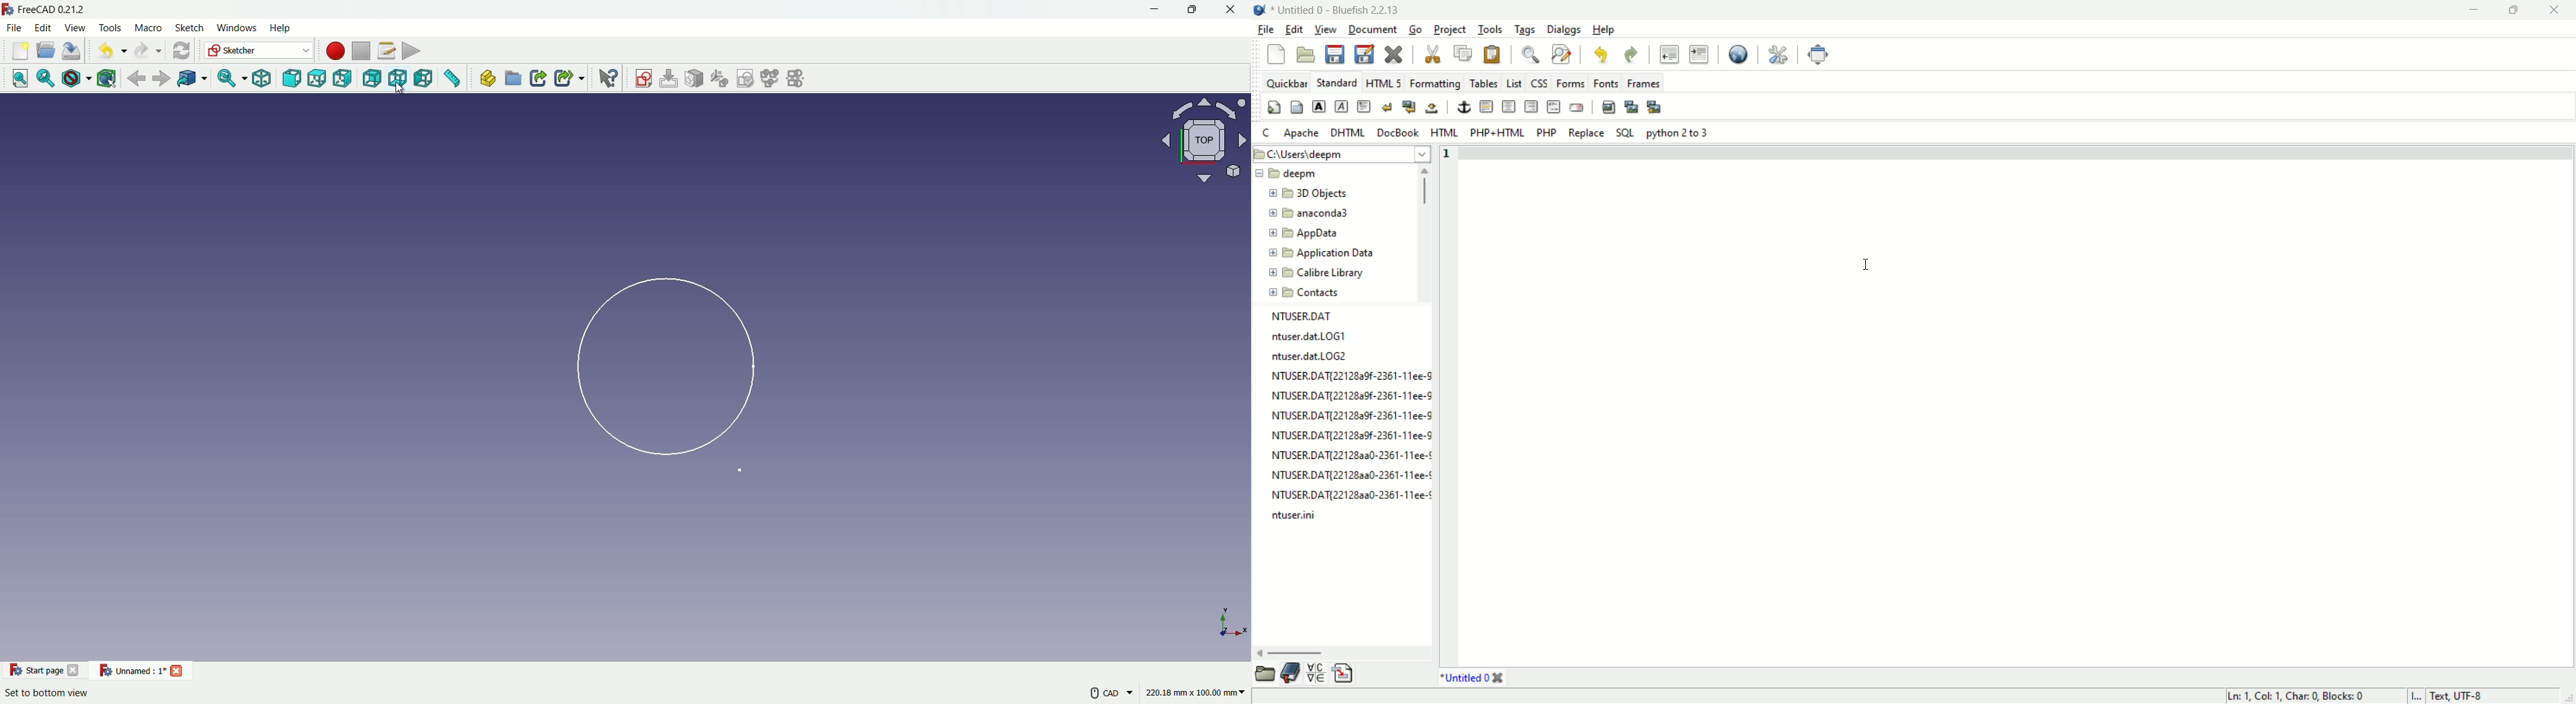 Image resolution: width=2576 pixels, height=728 pixels. I want to click on edit menu, so click(44, 29).